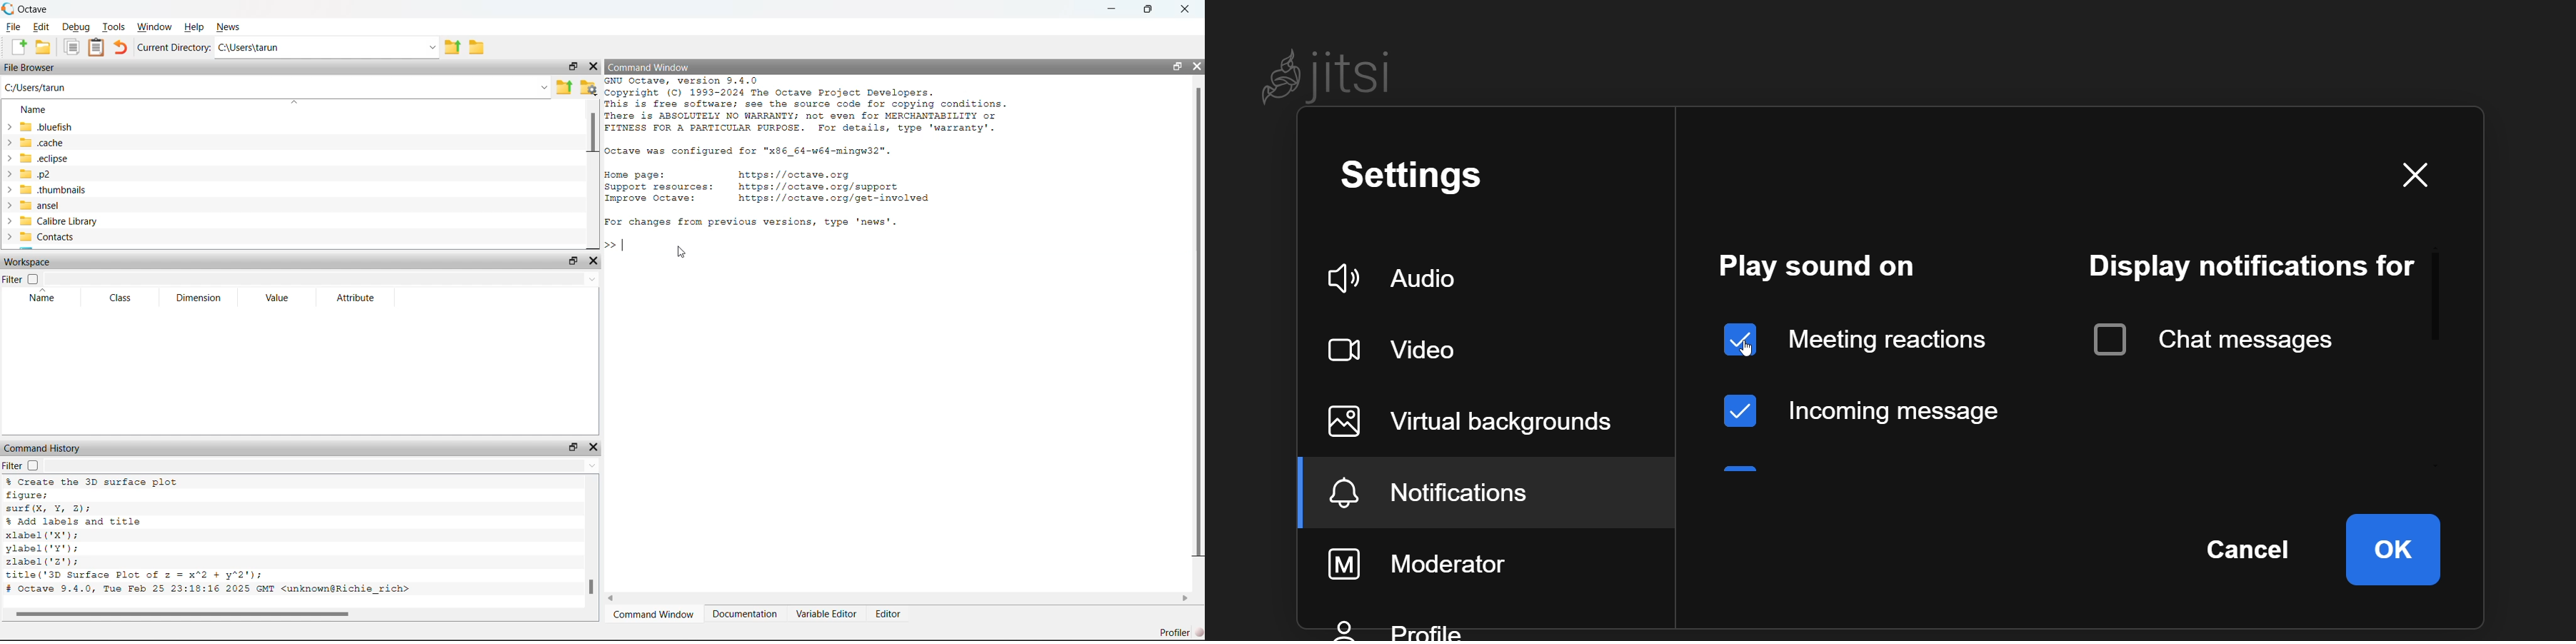 This screenshot has width=2576, height=644. I want to click on eclipse, so click(38, 159).